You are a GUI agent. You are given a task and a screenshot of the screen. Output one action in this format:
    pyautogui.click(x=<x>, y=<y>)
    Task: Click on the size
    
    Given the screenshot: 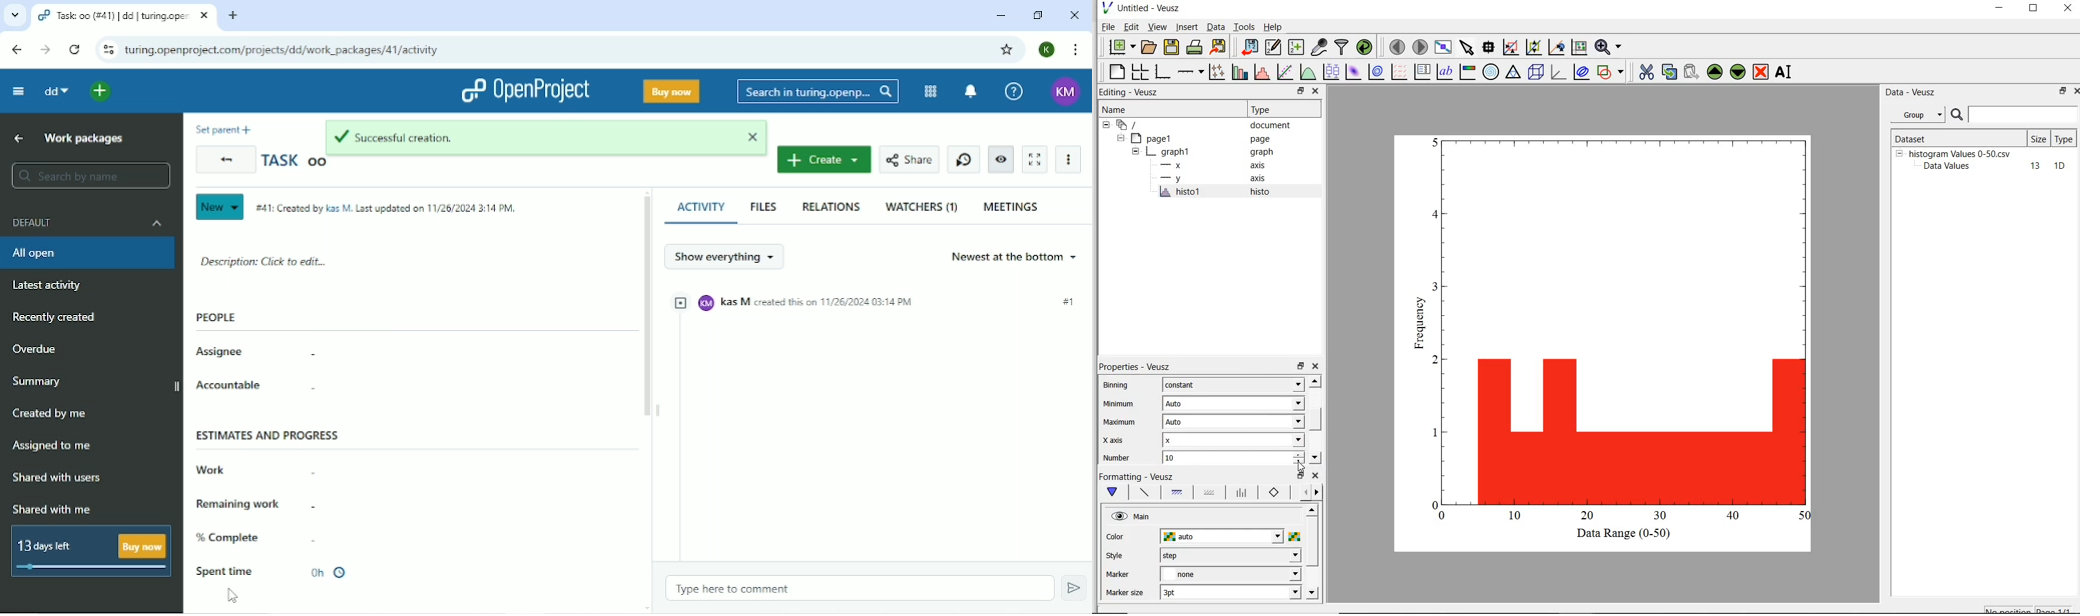 What is the action you would take?
    pyautogui.click(x=2038, y=139)
    